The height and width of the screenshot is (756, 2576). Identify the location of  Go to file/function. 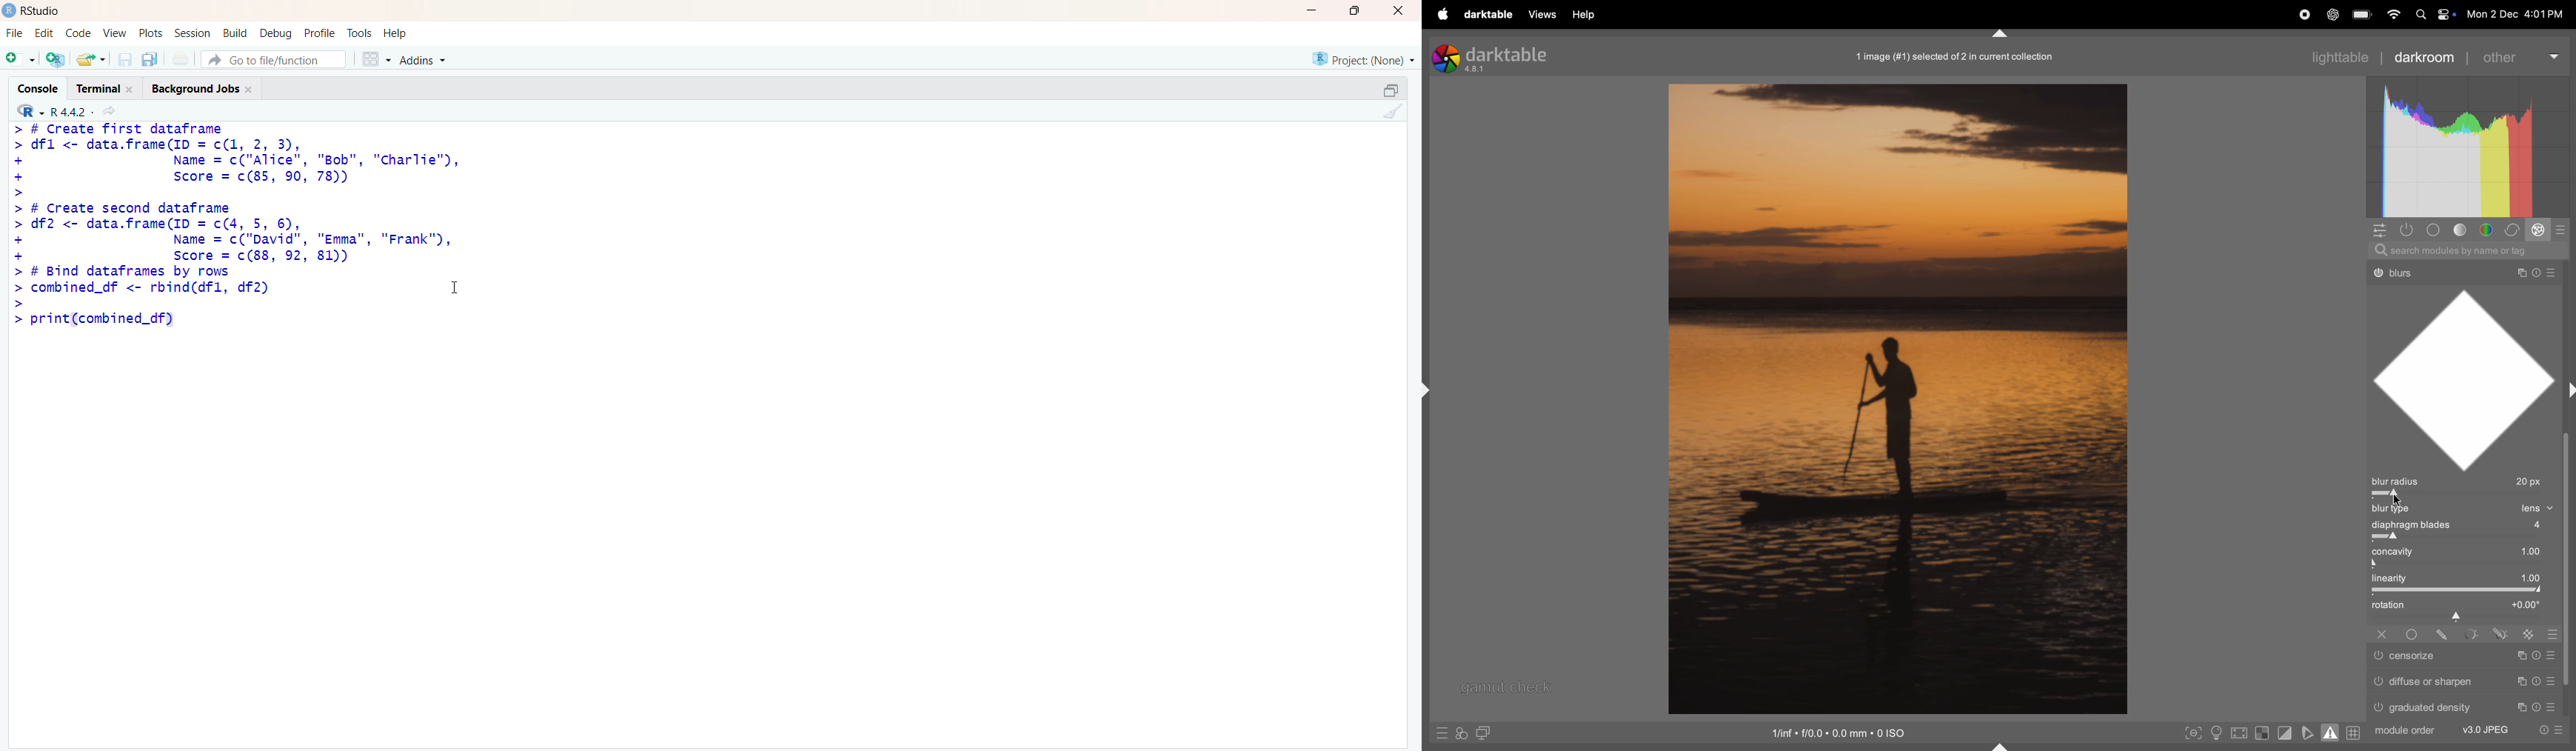
(274, 60).